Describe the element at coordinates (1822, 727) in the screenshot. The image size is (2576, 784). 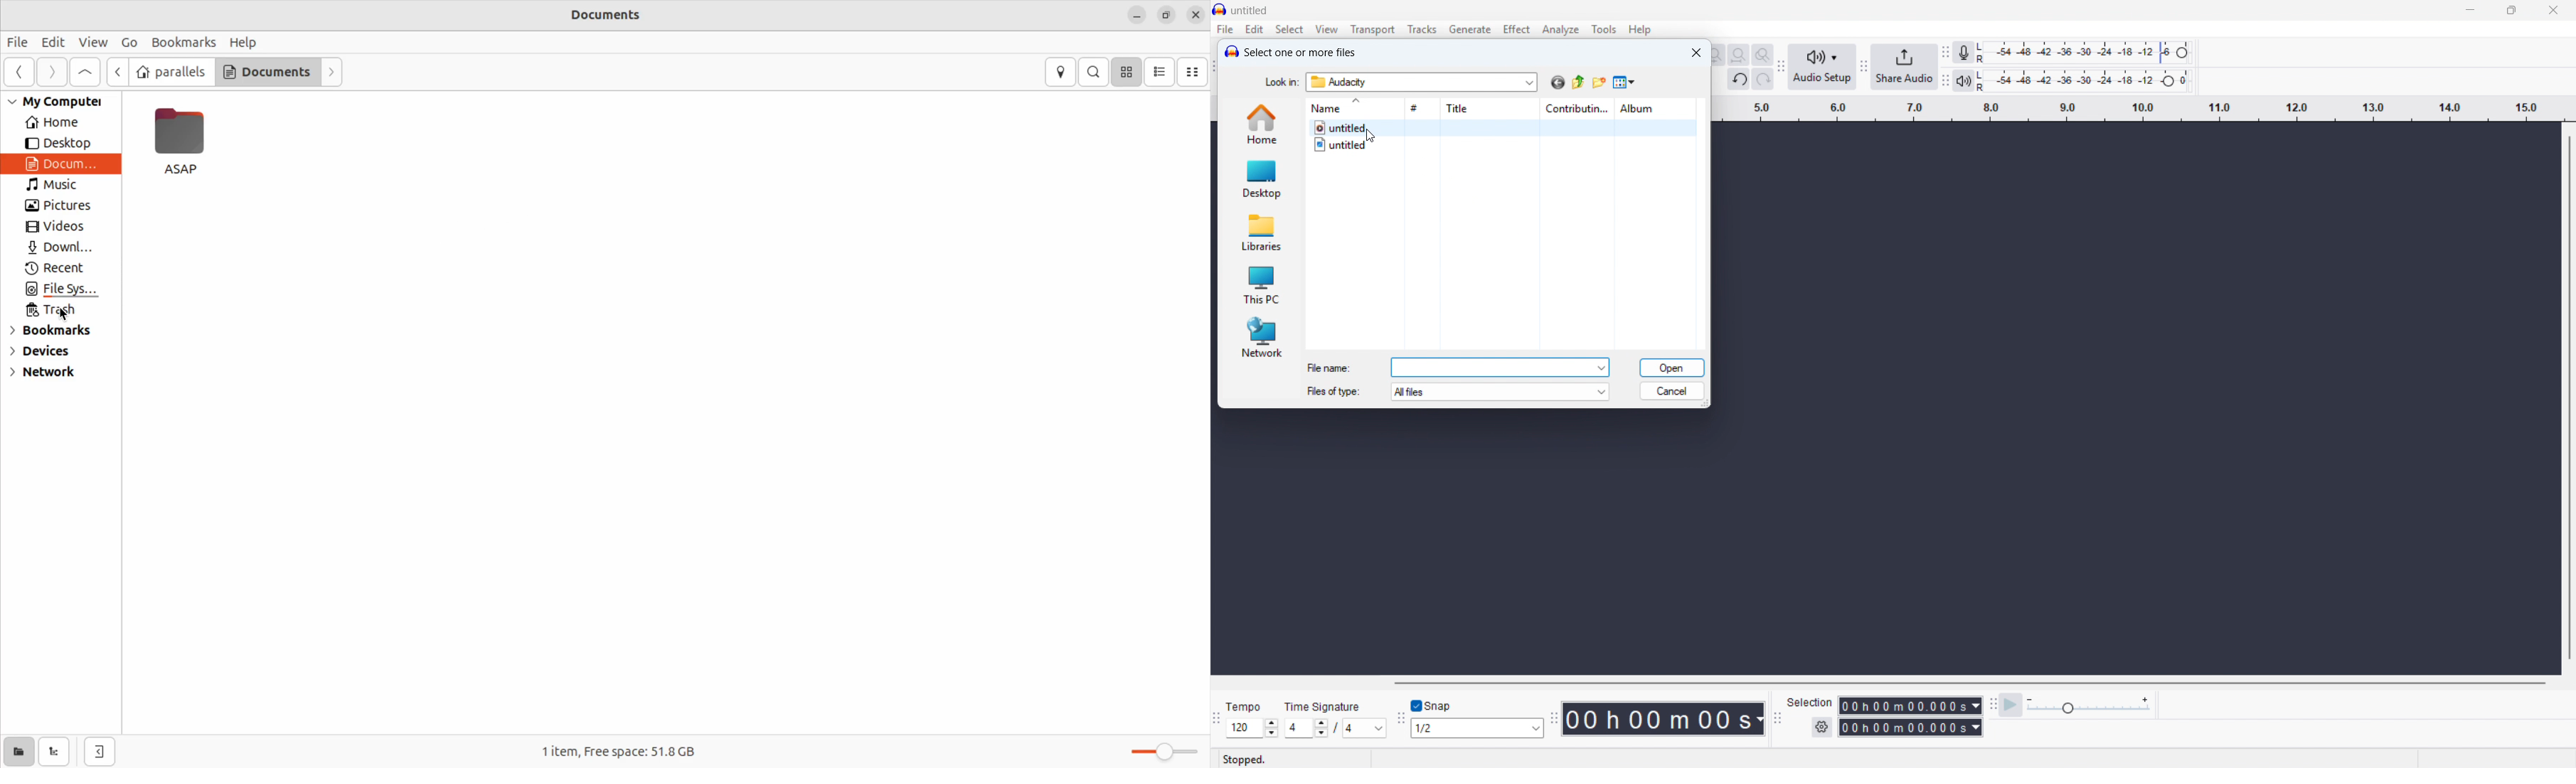
I see `Selection settings ` at that location.